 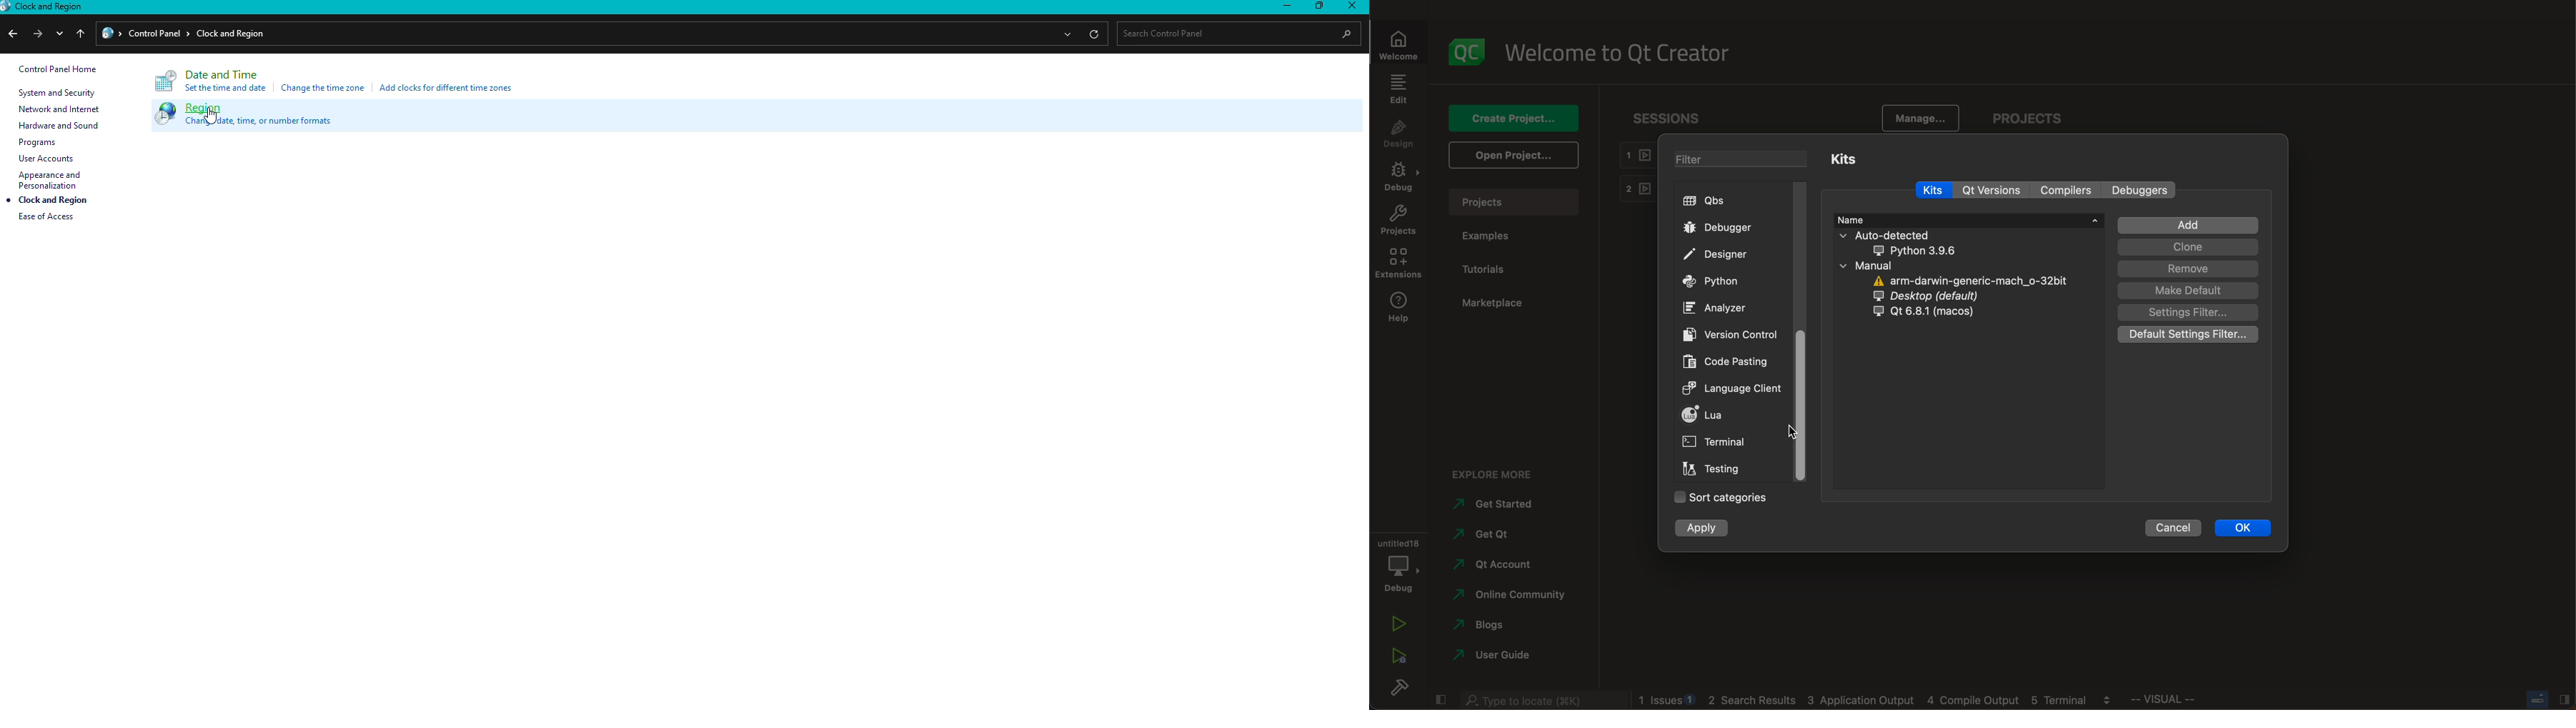 What do you see at coordinates (1736, 390) in the screenshot?
I see `language` at bounding box center [1736, 390].